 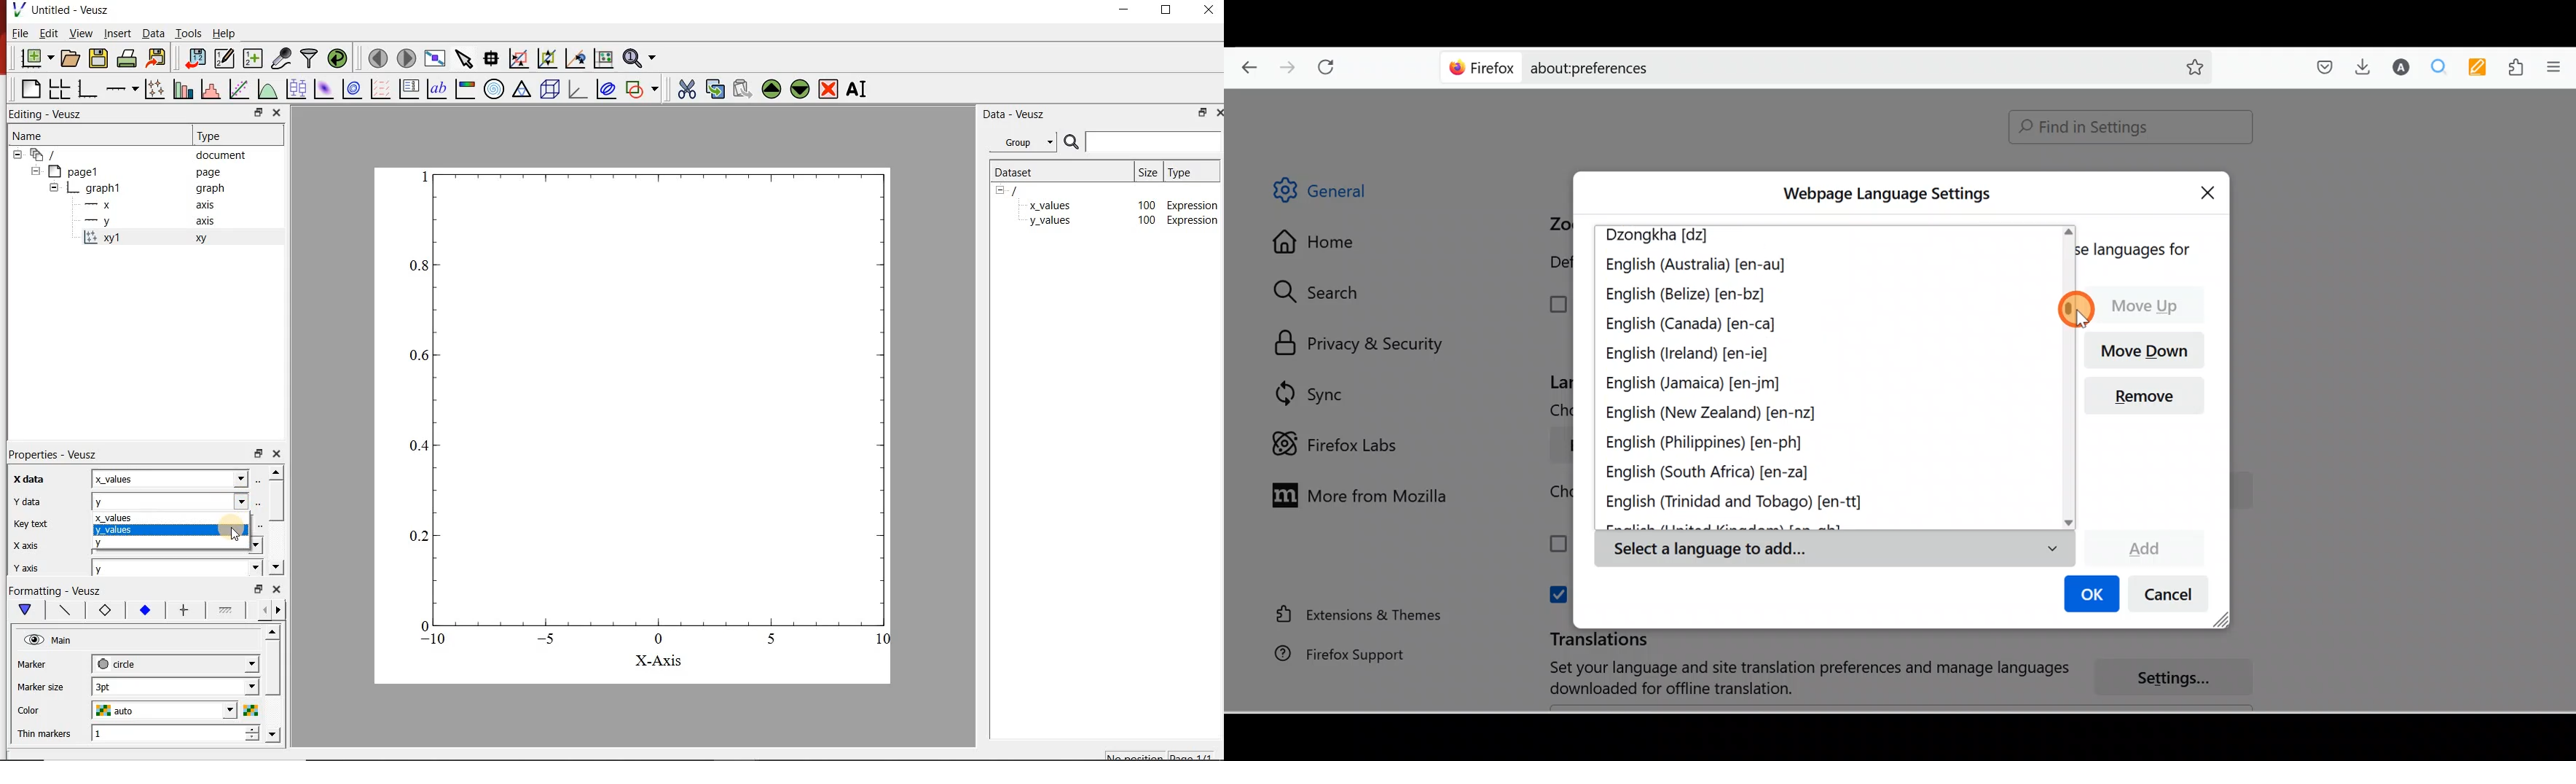 I want to click on Scroll bar, so click(x=2067, y=376).